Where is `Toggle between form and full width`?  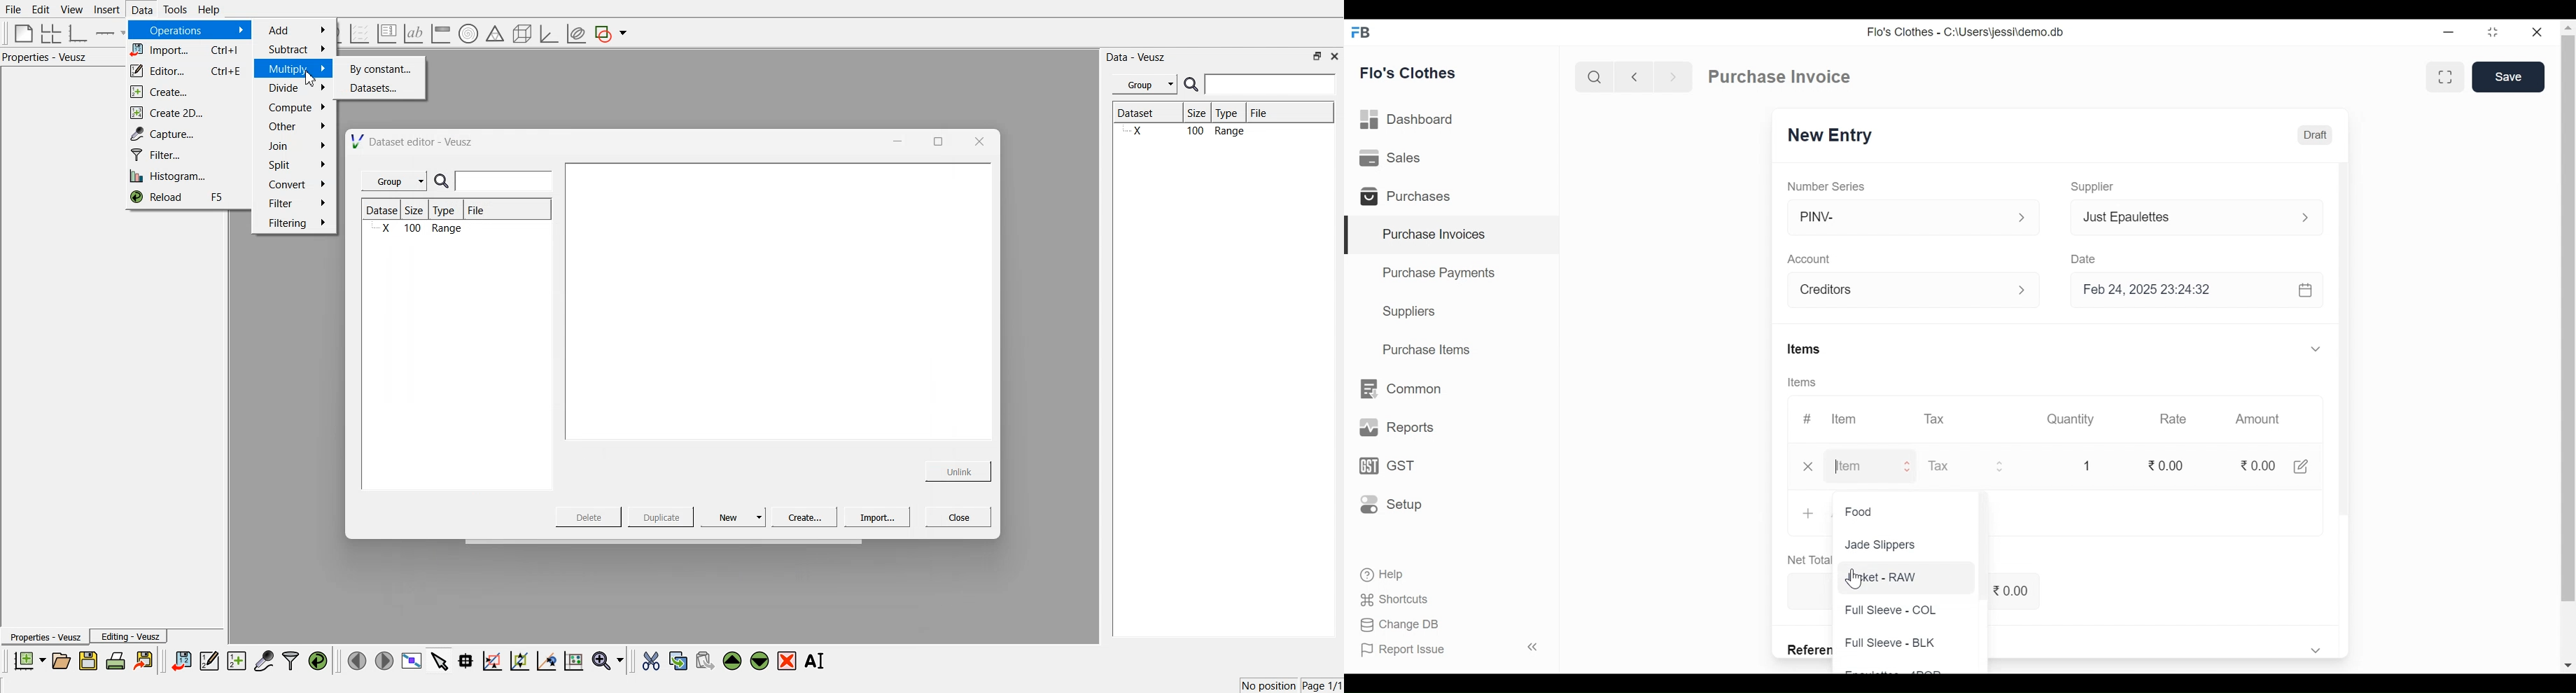
Toggle between form and full width is located at coordinates (2448, 78).